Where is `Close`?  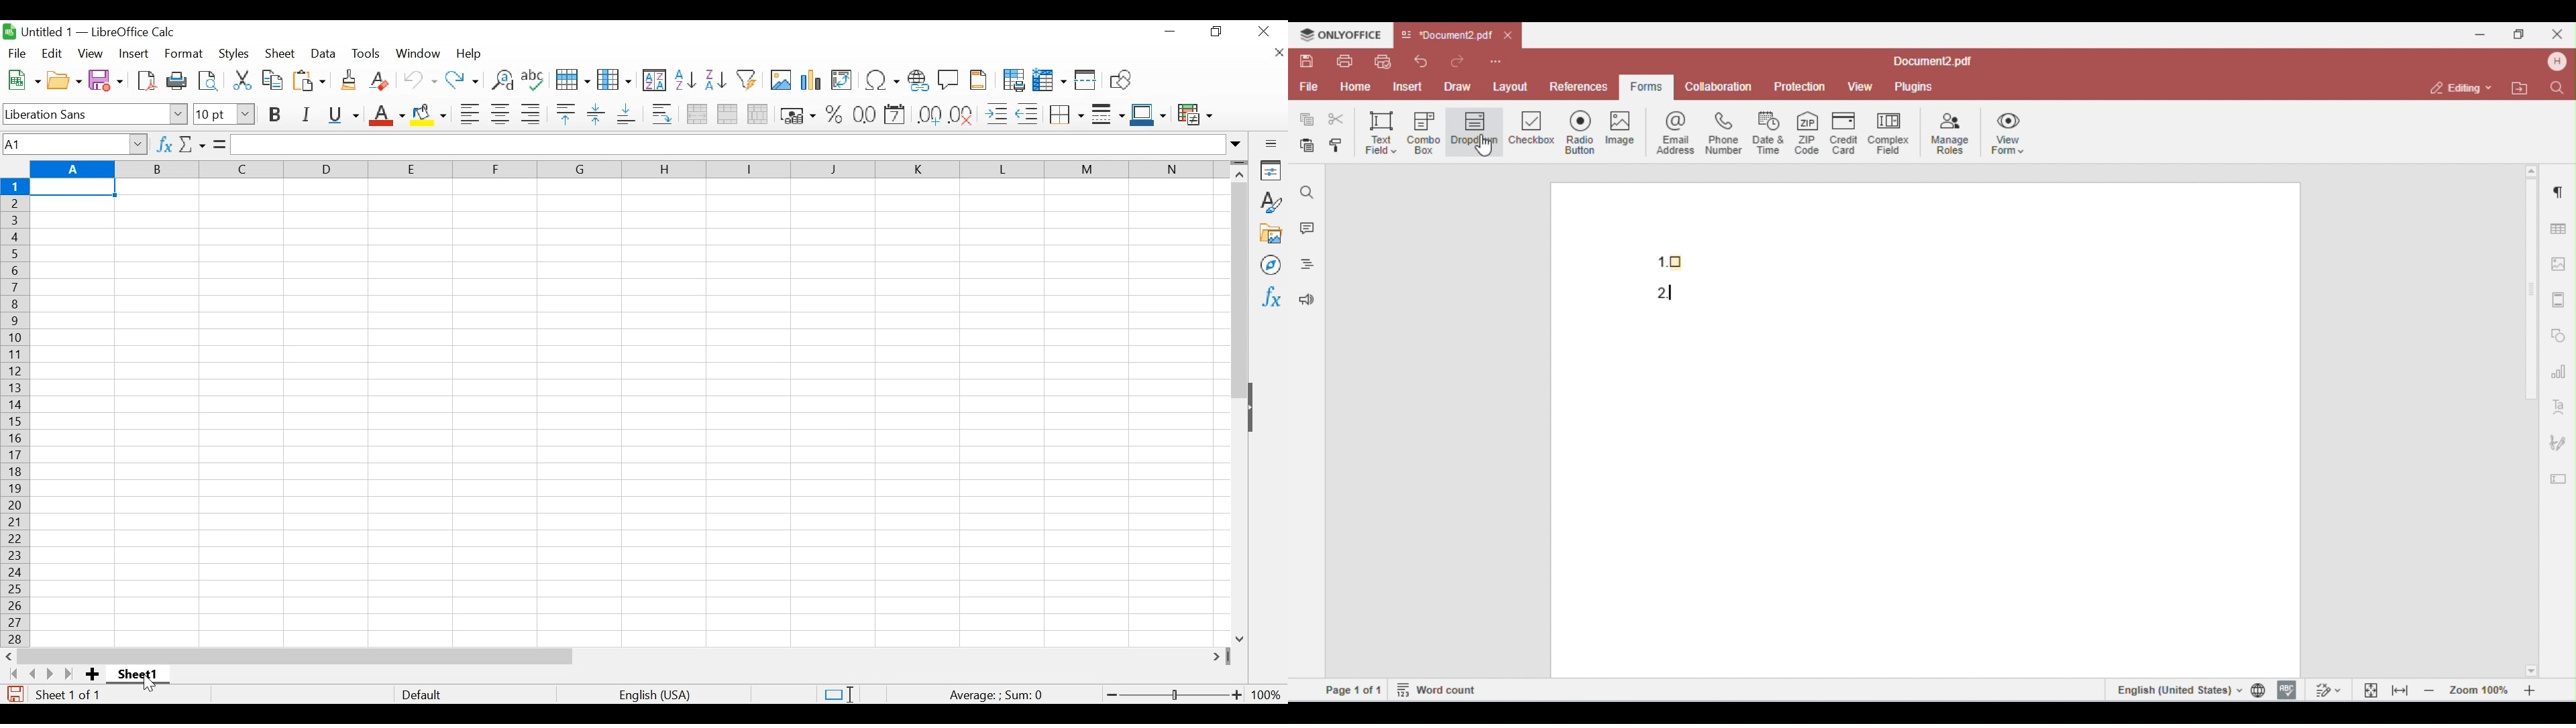
Close is located at coordinates (1263, 33).